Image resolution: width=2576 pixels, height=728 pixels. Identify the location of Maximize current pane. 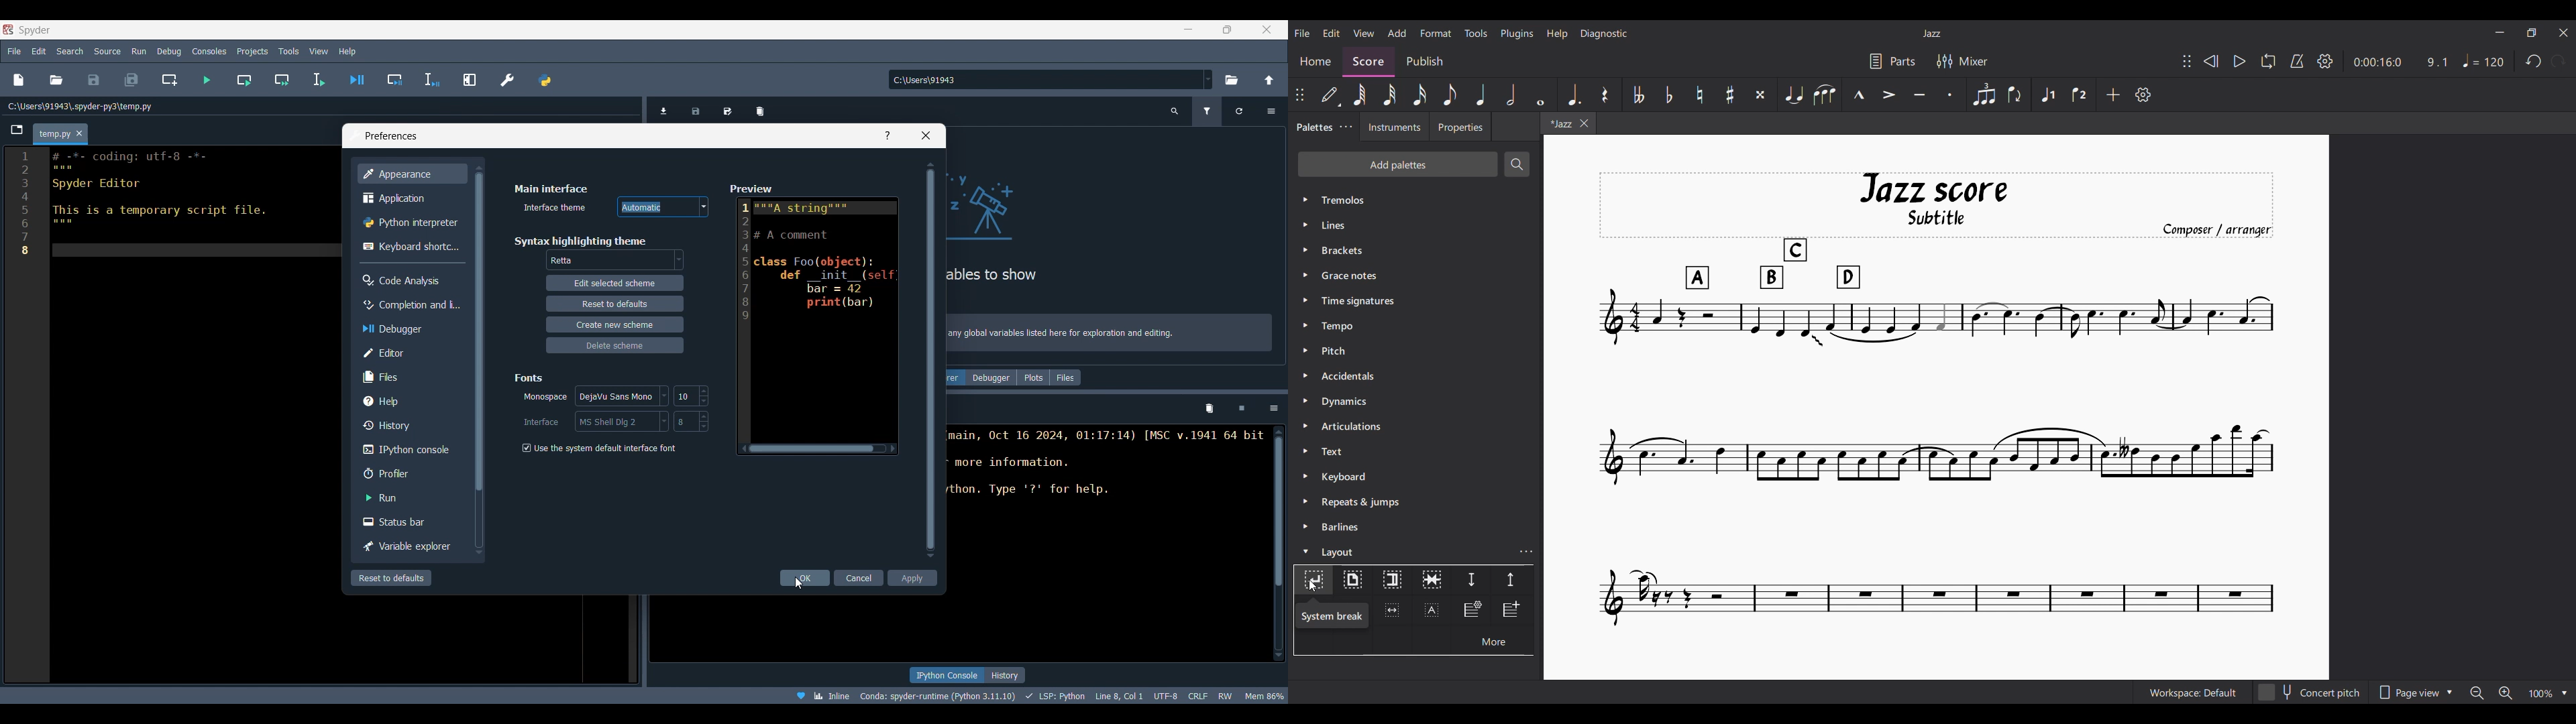
(470, 79).